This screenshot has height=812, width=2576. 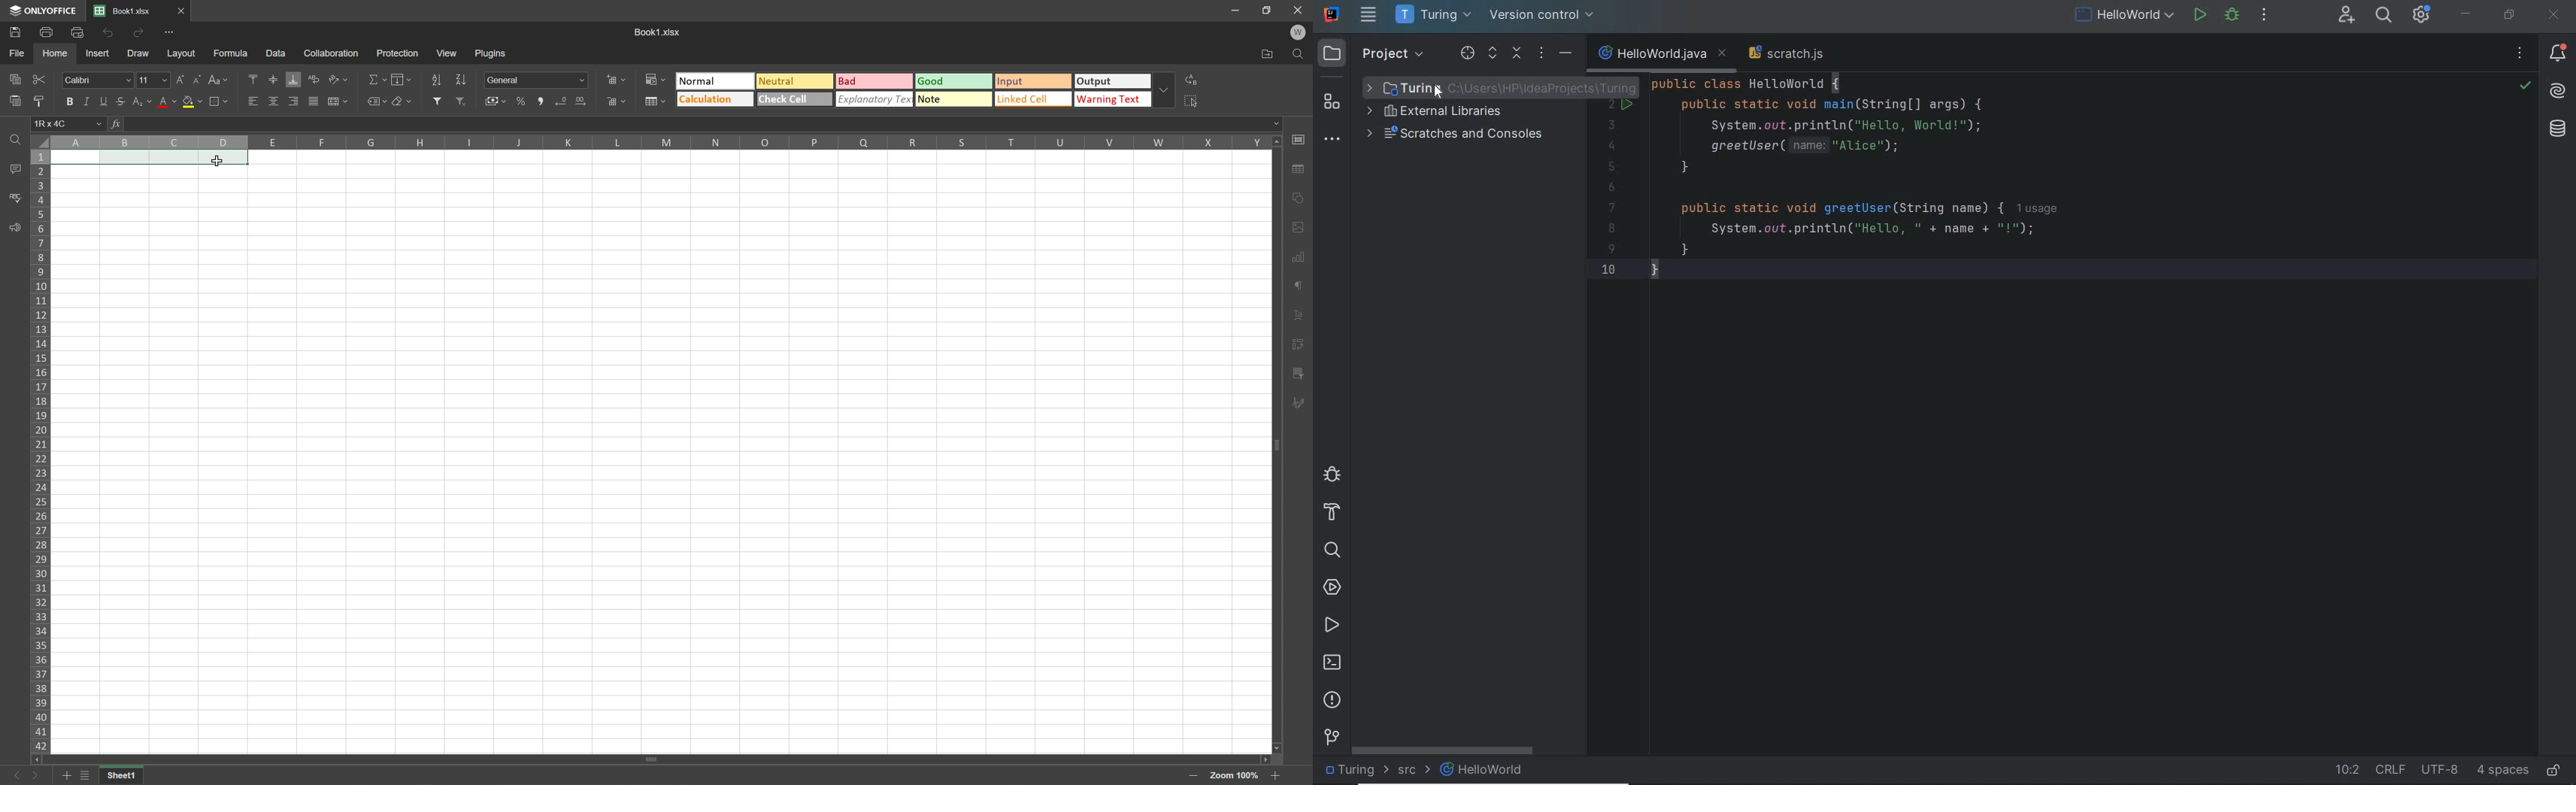 What do you see at coordinates (1301, 54) in the screenshot?
I see `Find` at bounding box center [1301, 54].